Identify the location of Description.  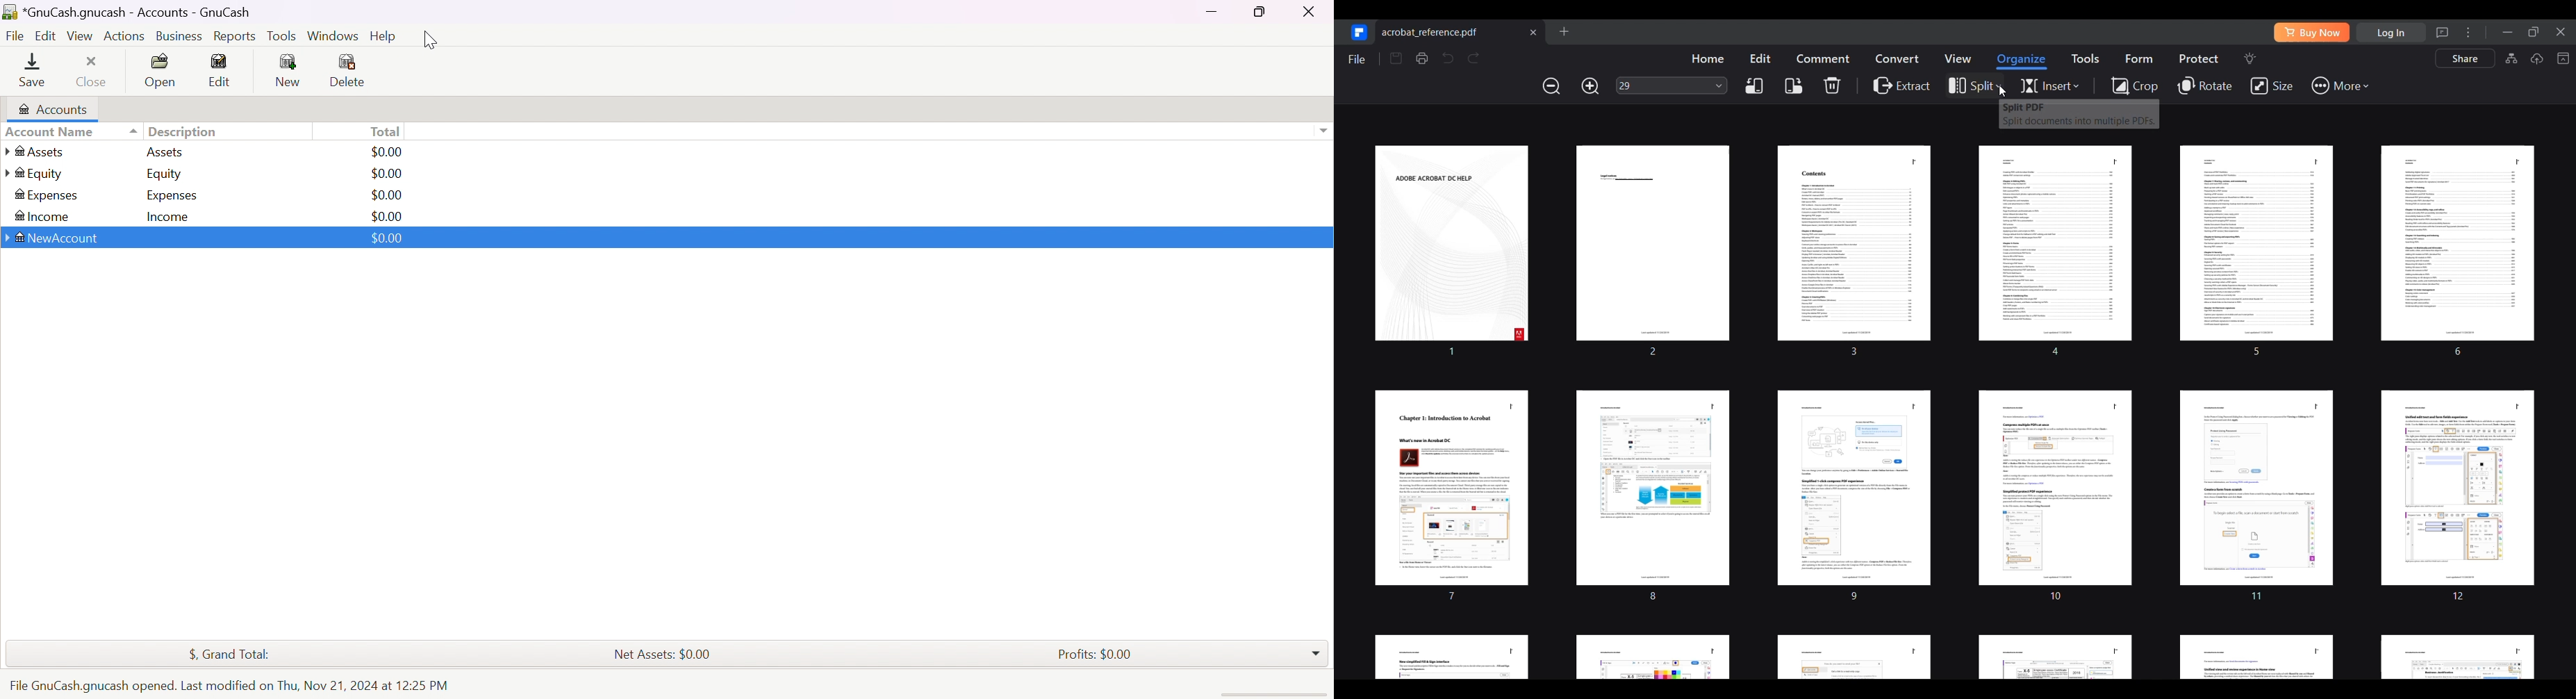
(187, 131).